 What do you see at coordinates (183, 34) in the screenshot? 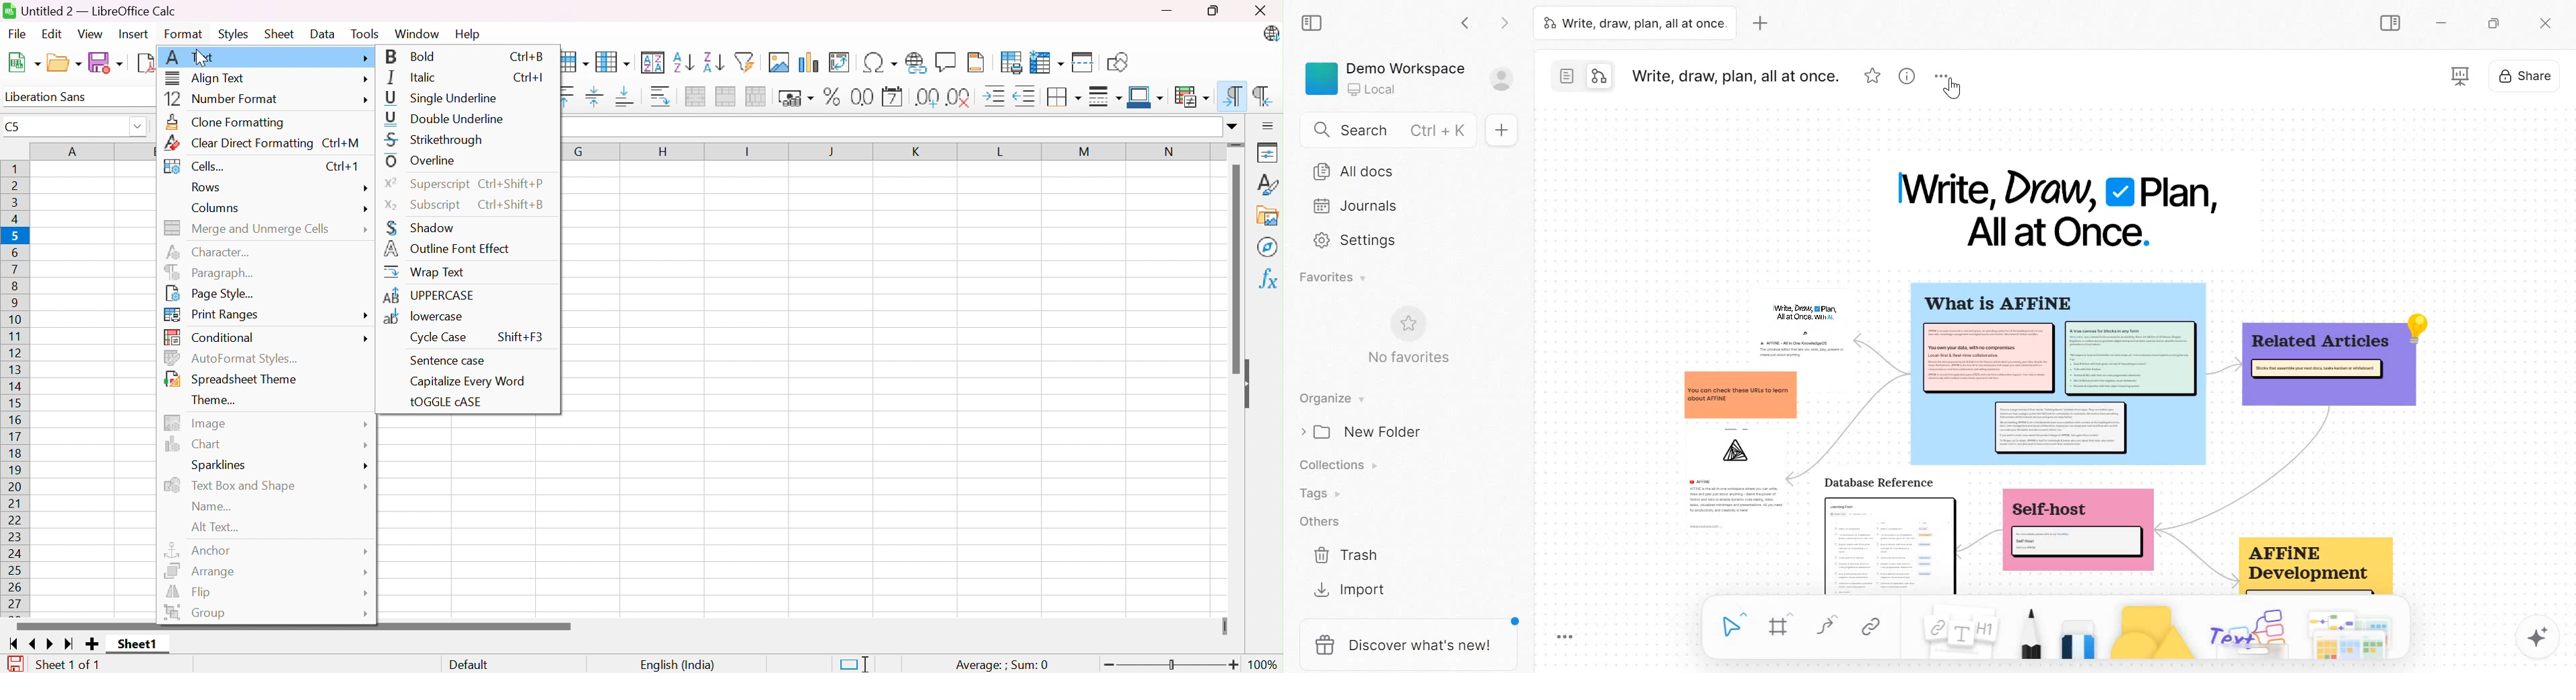
I see `Format` at bounding box center [183, 34].